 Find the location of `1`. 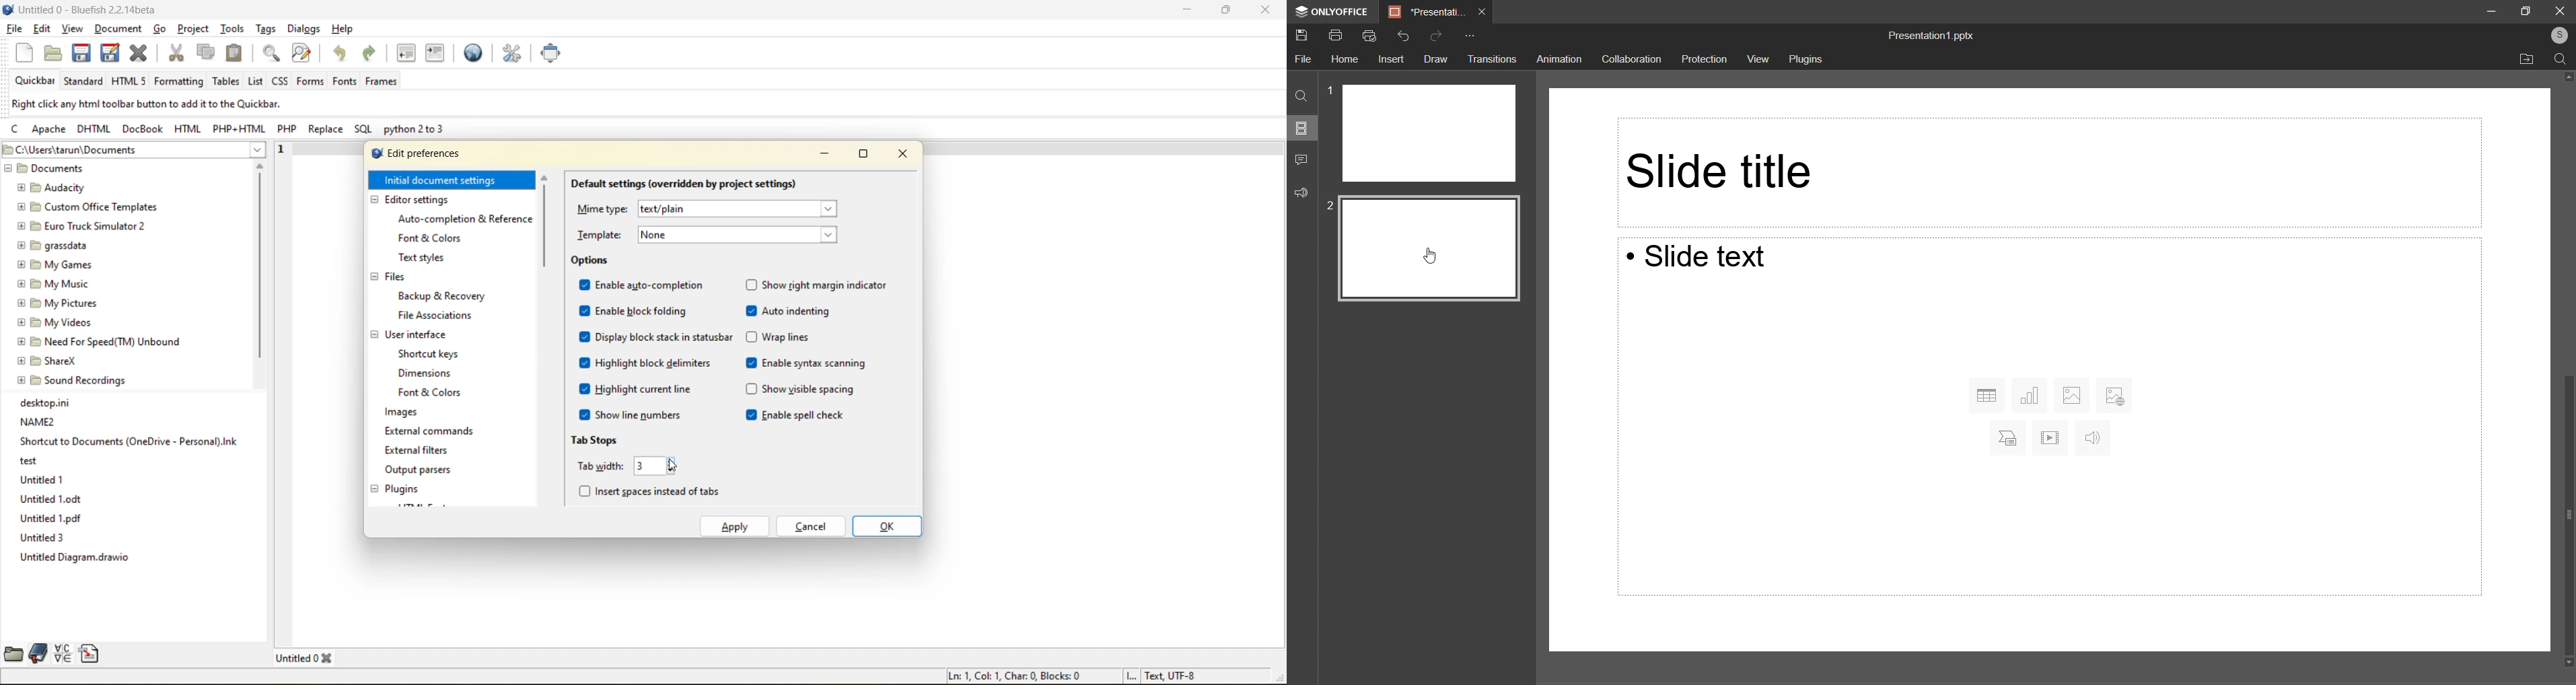

1 is located at coordinates (1331, 89).